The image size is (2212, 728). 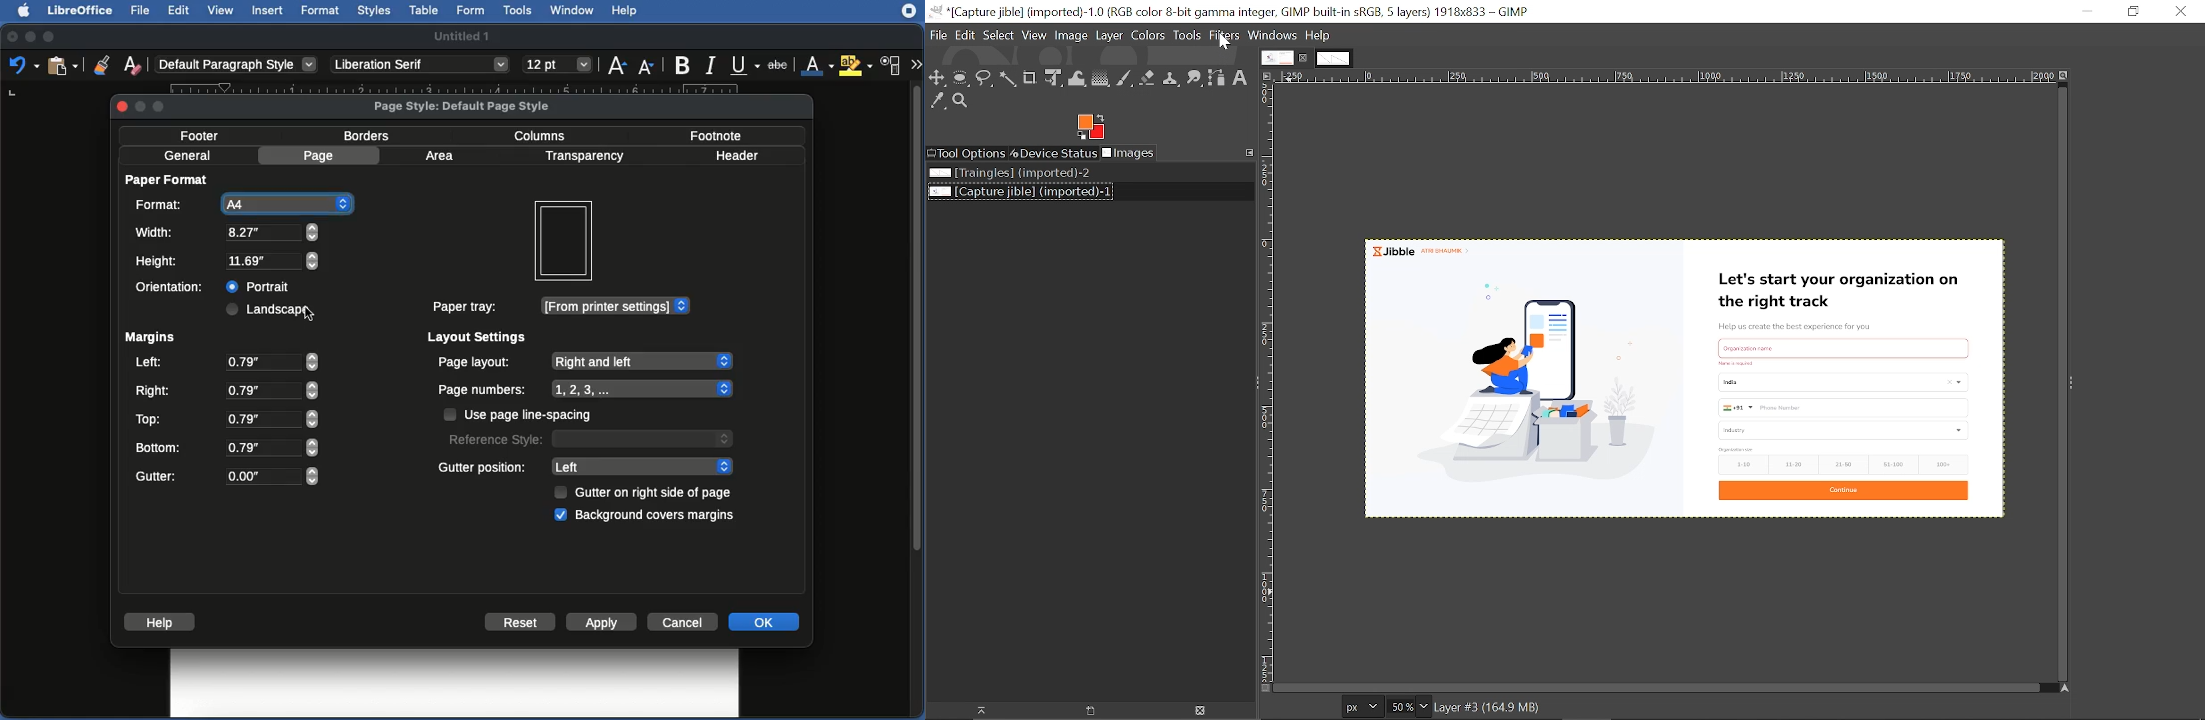 I want to click on Size up, so click(x=617, y=67).